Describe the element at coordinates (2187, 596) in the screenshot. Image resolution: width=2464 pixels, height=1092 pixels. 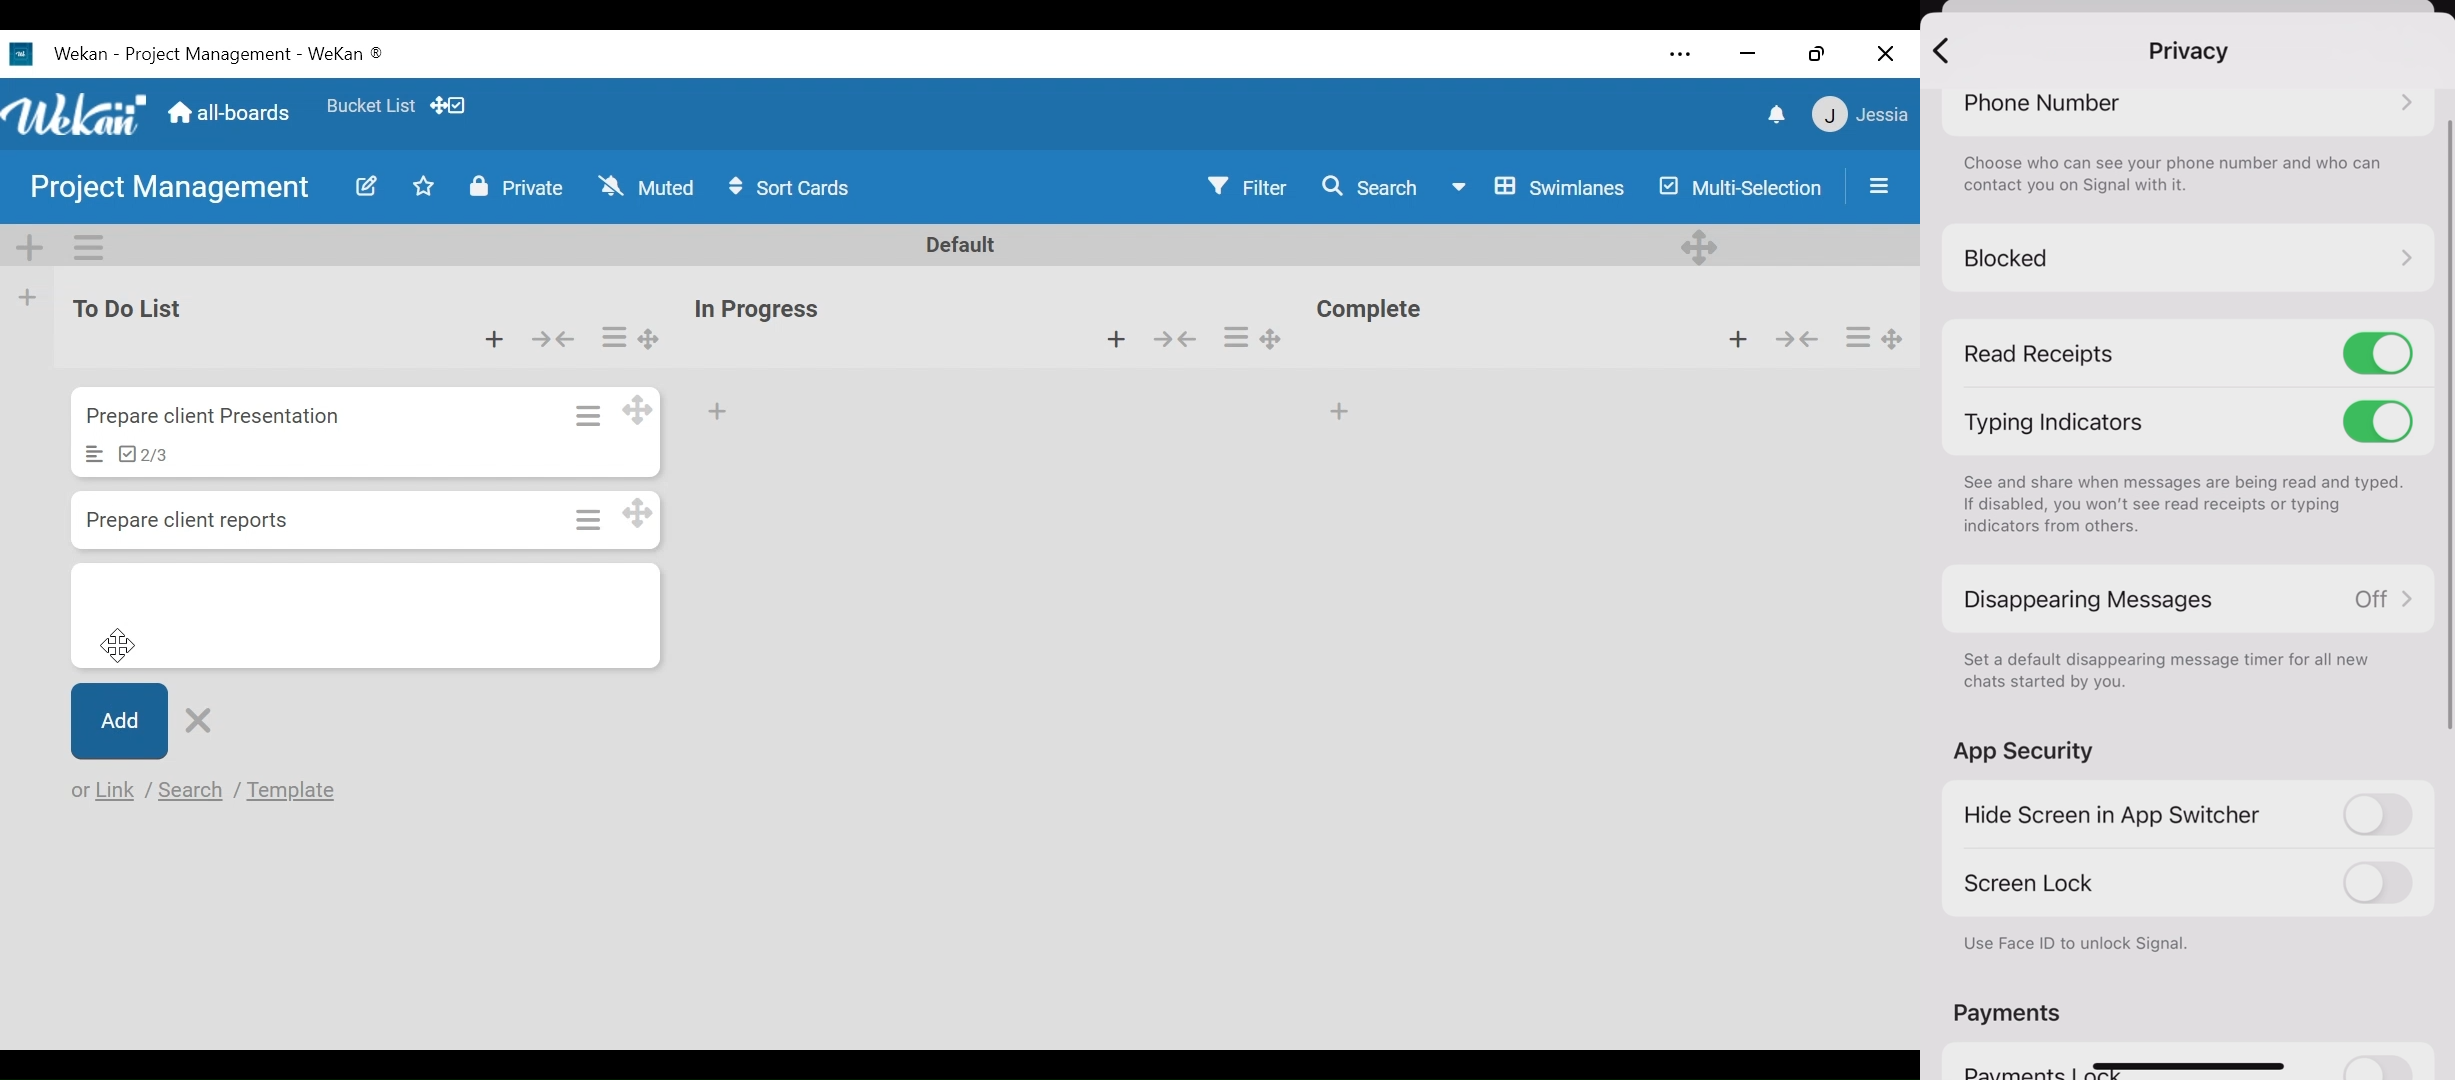
I see `disappearing messages off` at that location.